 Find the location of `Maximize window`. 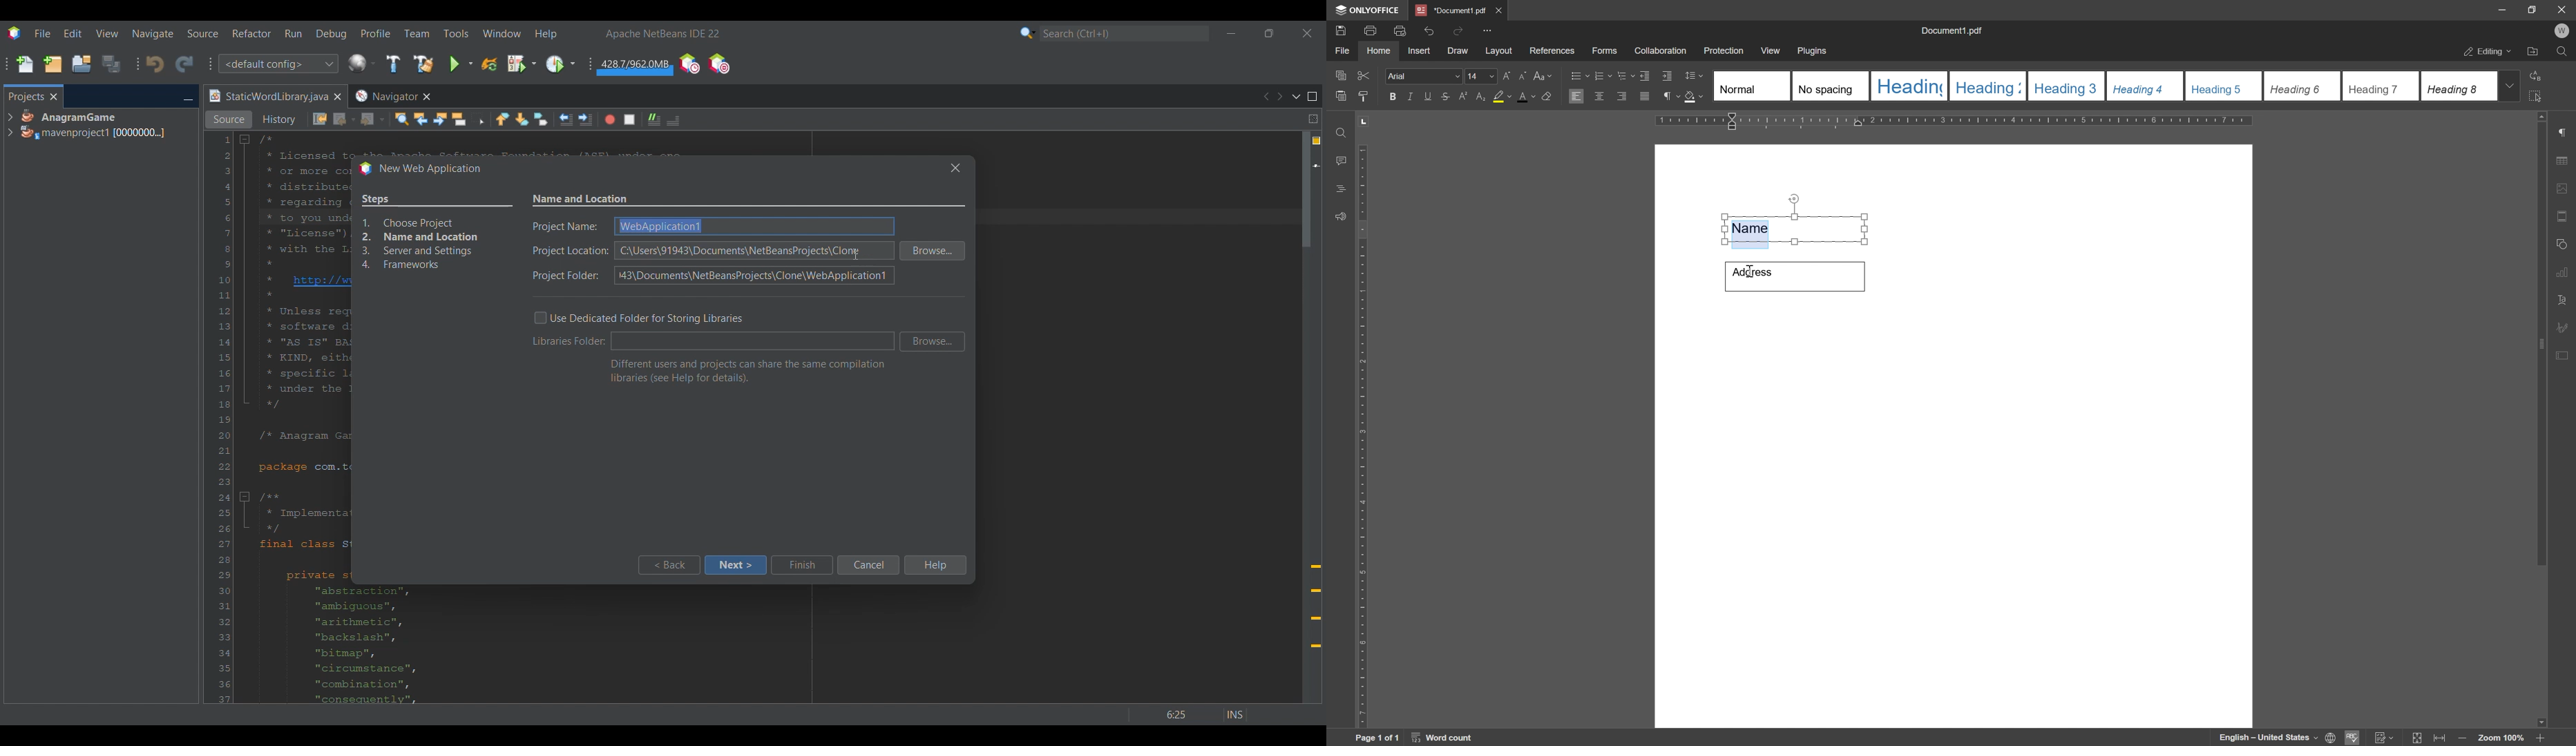

Maximize window is located at coordinates (1313, 97).